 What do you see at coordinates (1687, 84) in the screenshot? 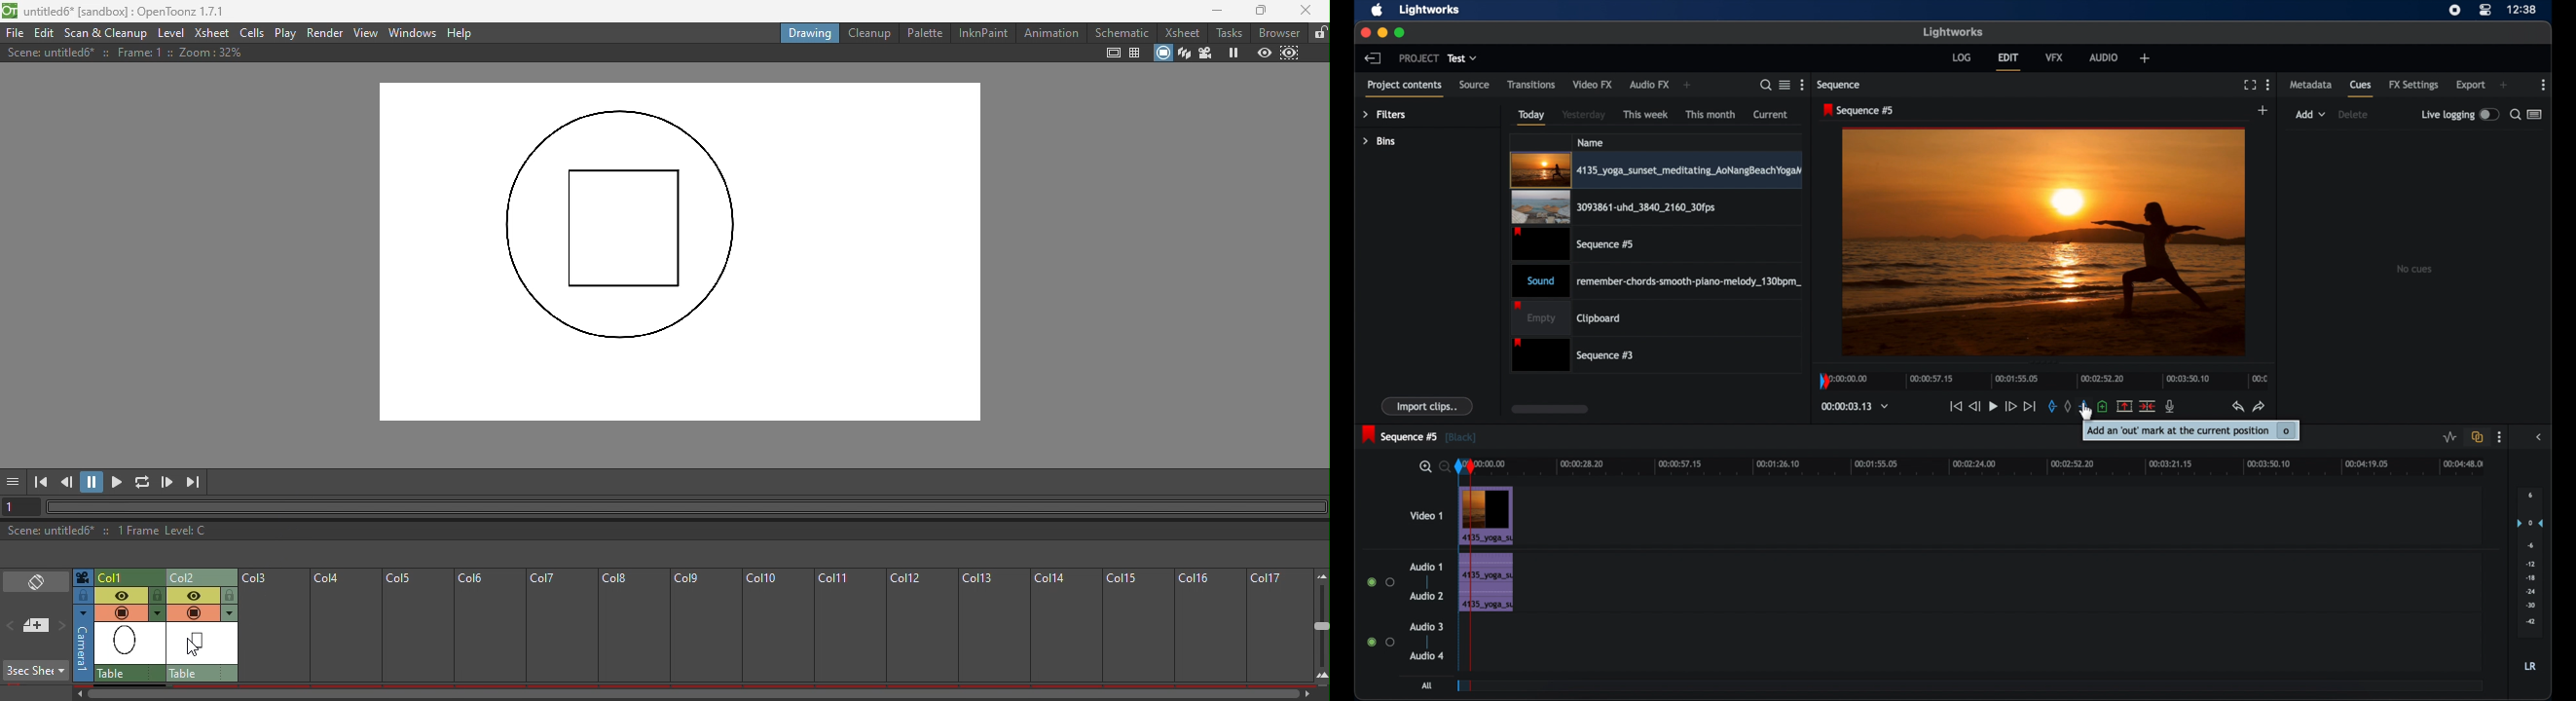
I see `add` at bounding box center [1687, 84].